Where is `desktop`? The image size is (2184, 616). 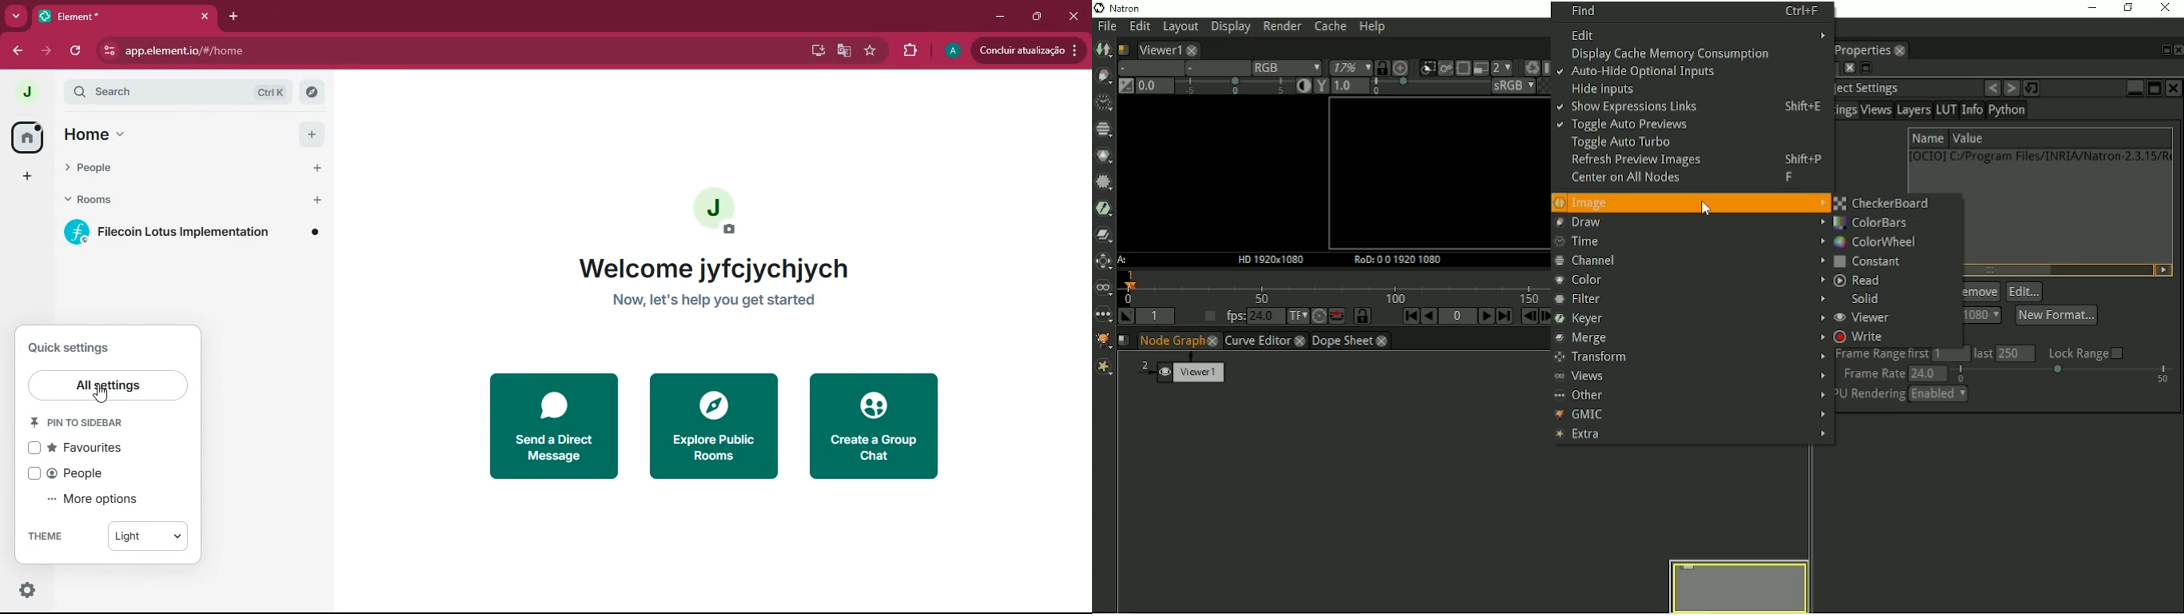 desktop is located at coordinates (814, 52).